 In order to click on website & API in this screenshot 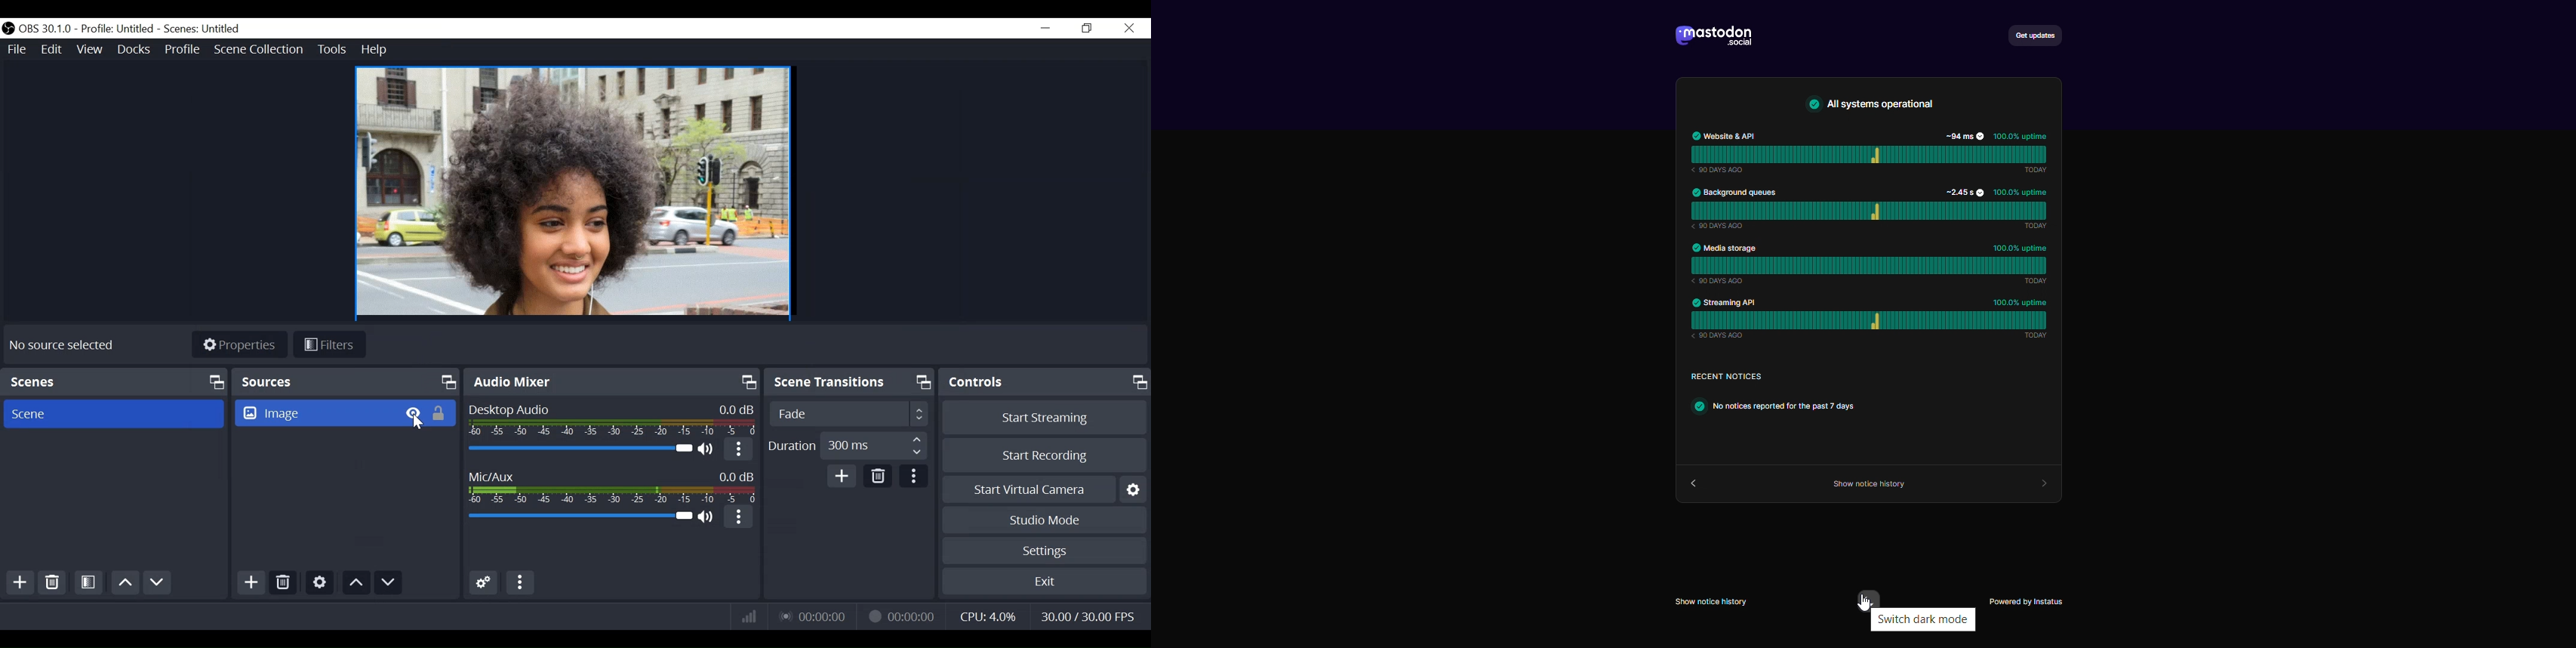, I will do `click(1870, 153)`.